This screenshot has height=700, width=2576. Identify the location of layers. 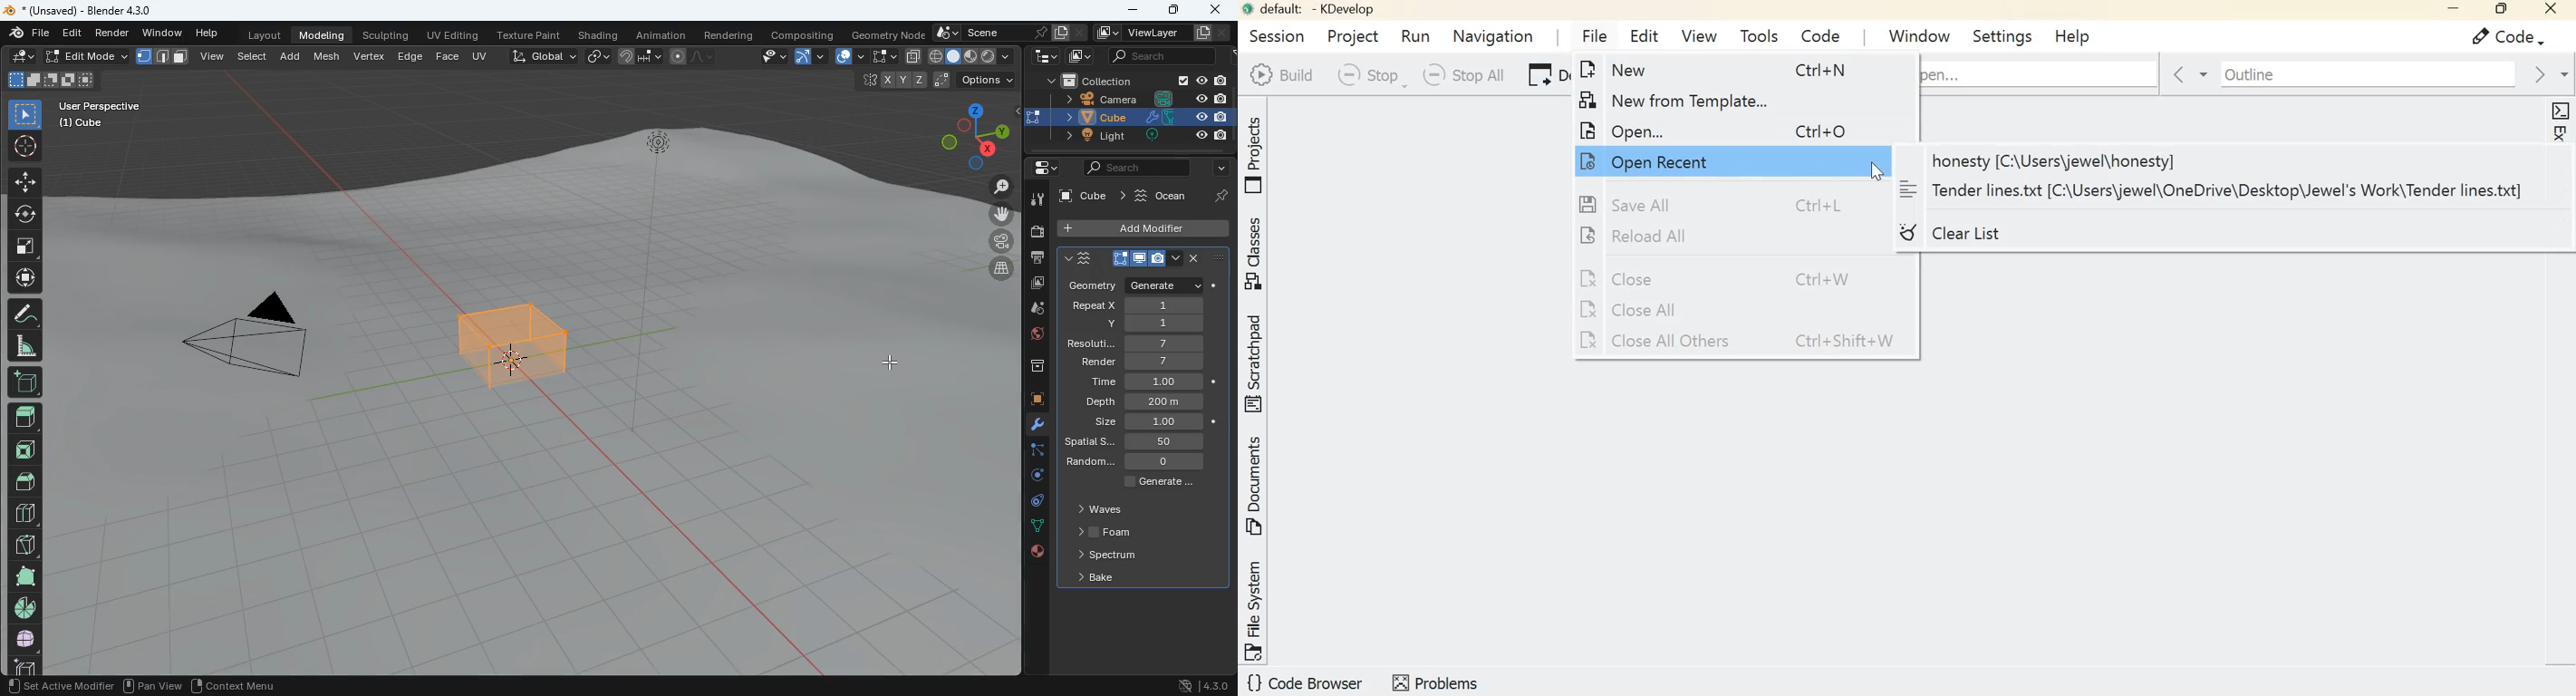
(996, 268).